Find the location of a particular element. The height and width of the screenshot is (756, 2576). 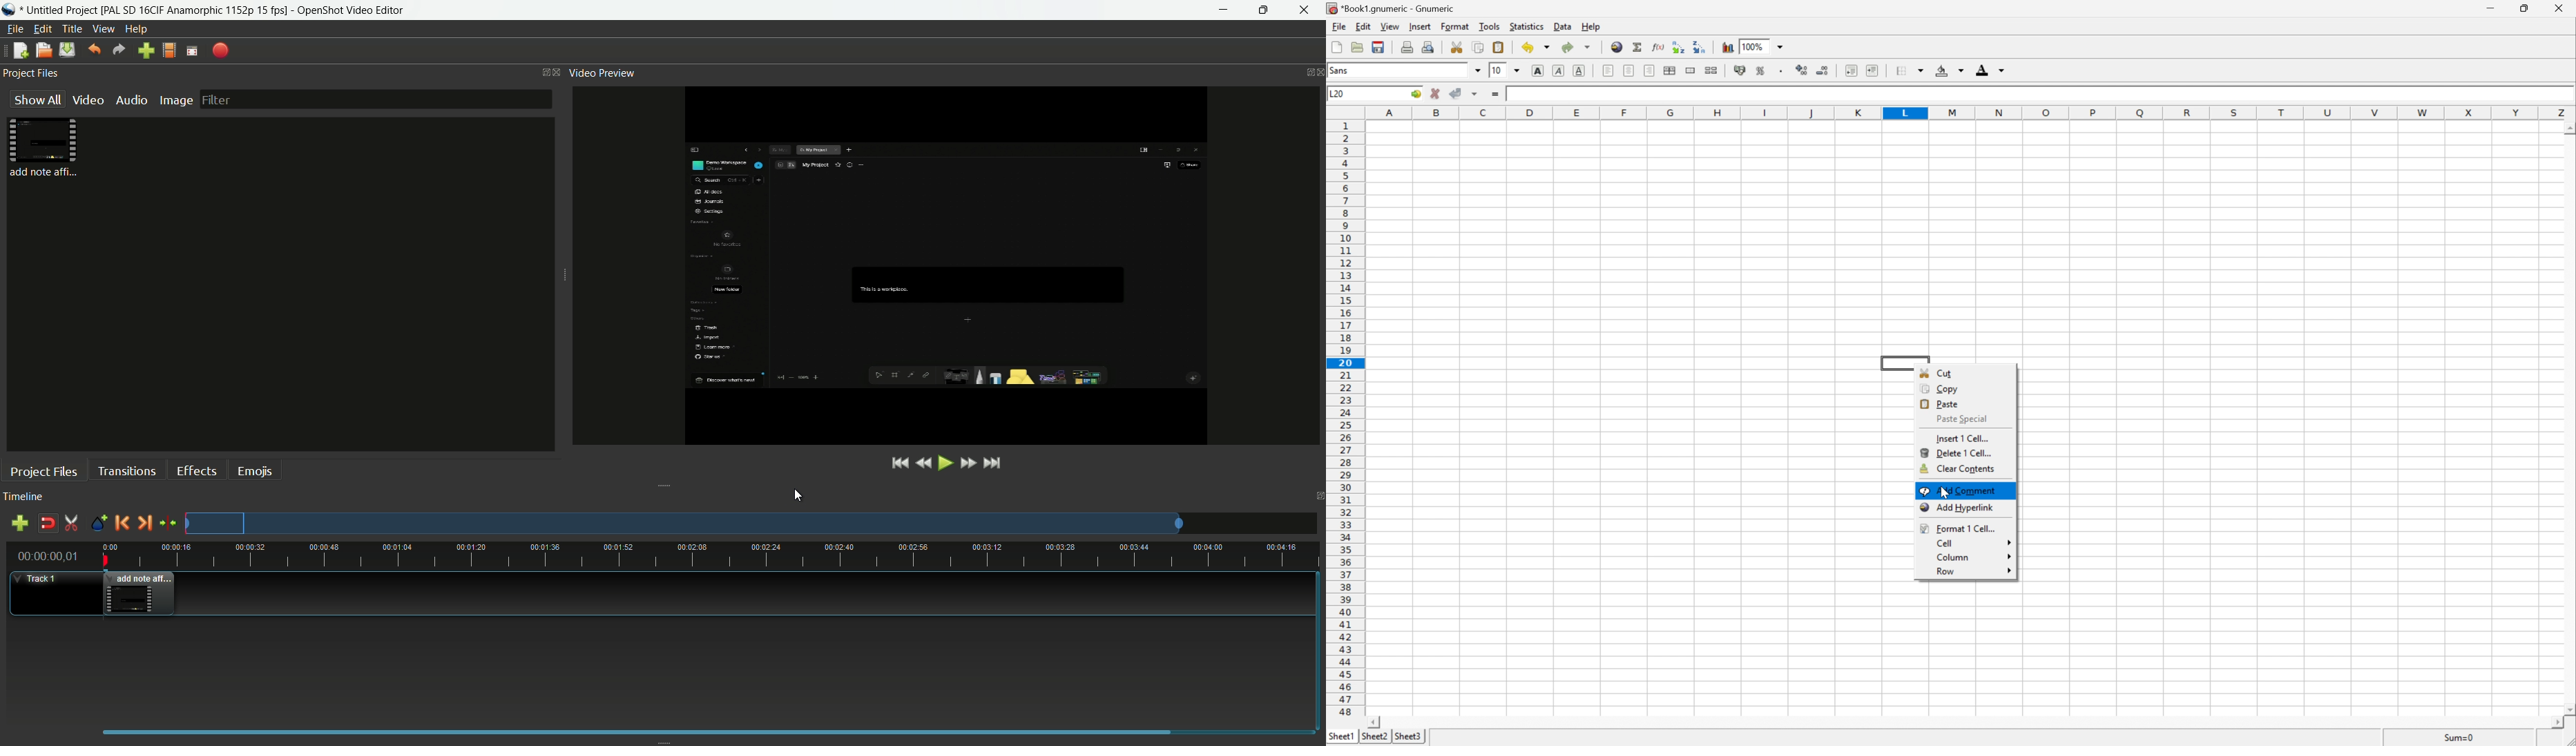

Paste clipboard is located at coordinates (1499, 47).